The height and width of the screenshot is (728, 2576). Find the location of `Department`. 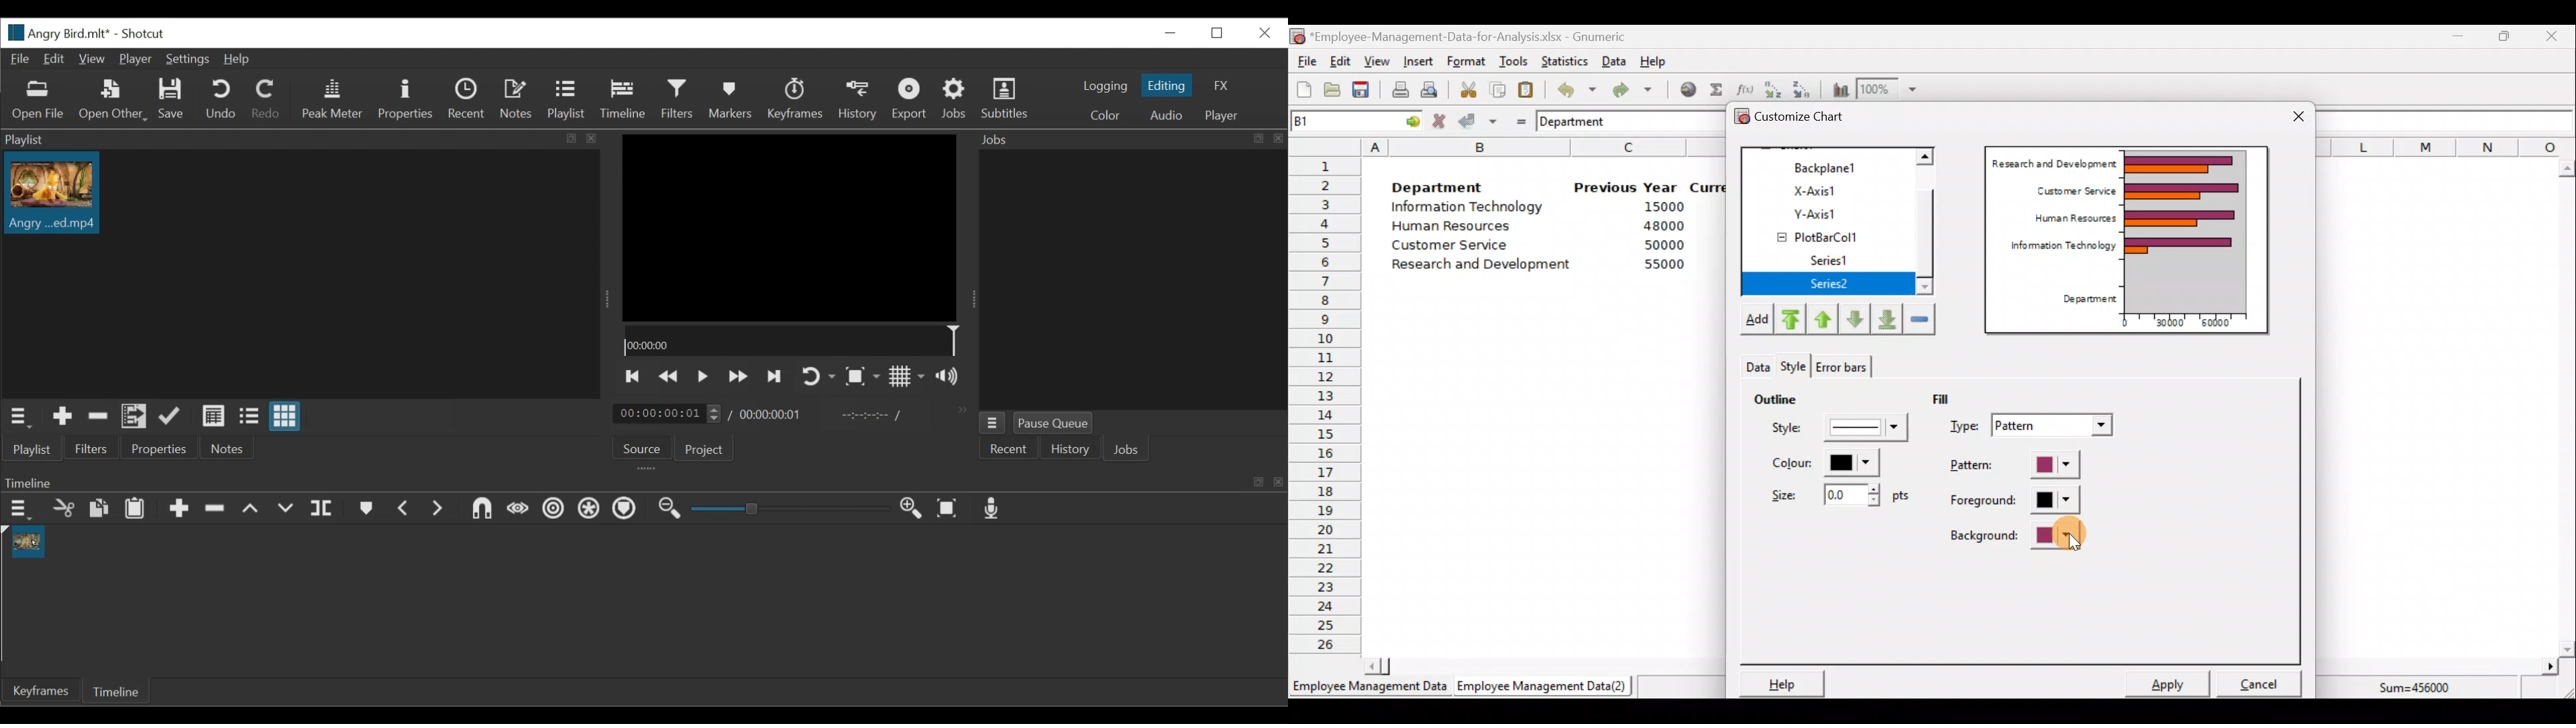

Department is located at coordinates (1581, 121).